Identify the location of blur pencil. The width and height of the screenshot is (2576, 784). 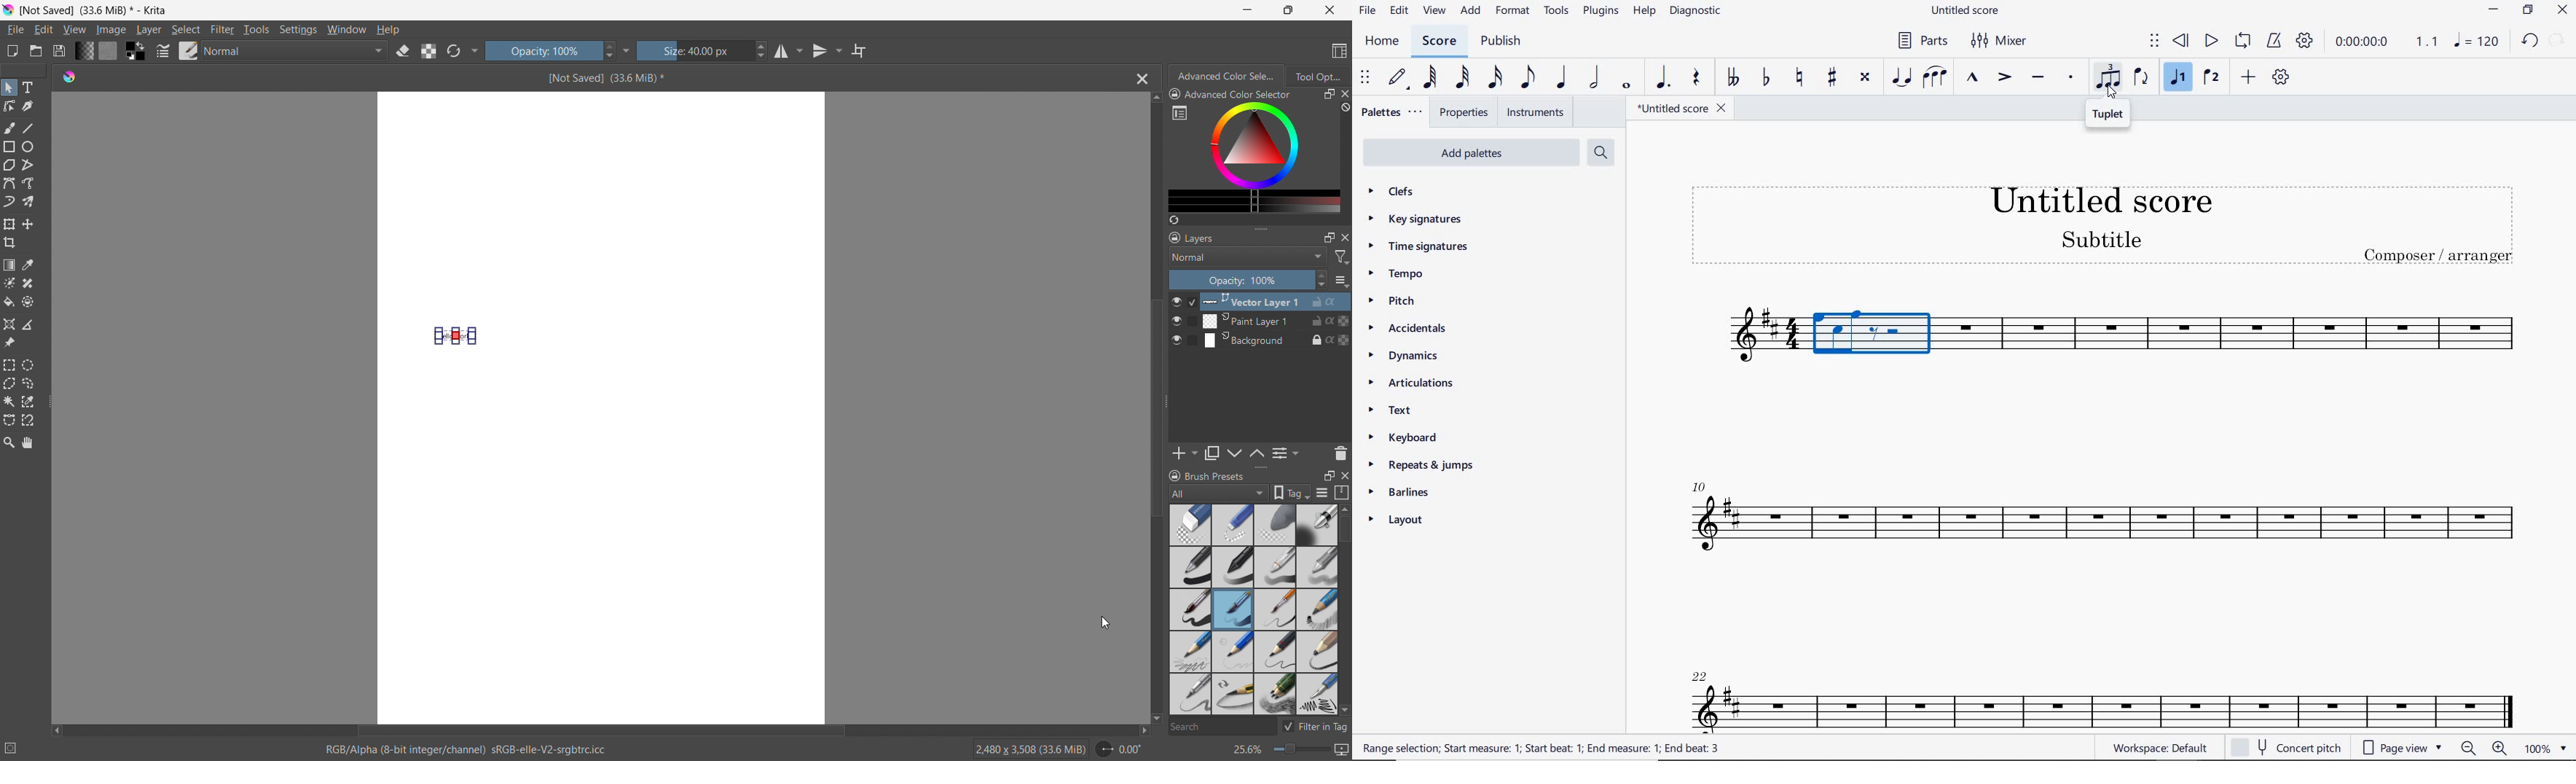
(1317, 566).